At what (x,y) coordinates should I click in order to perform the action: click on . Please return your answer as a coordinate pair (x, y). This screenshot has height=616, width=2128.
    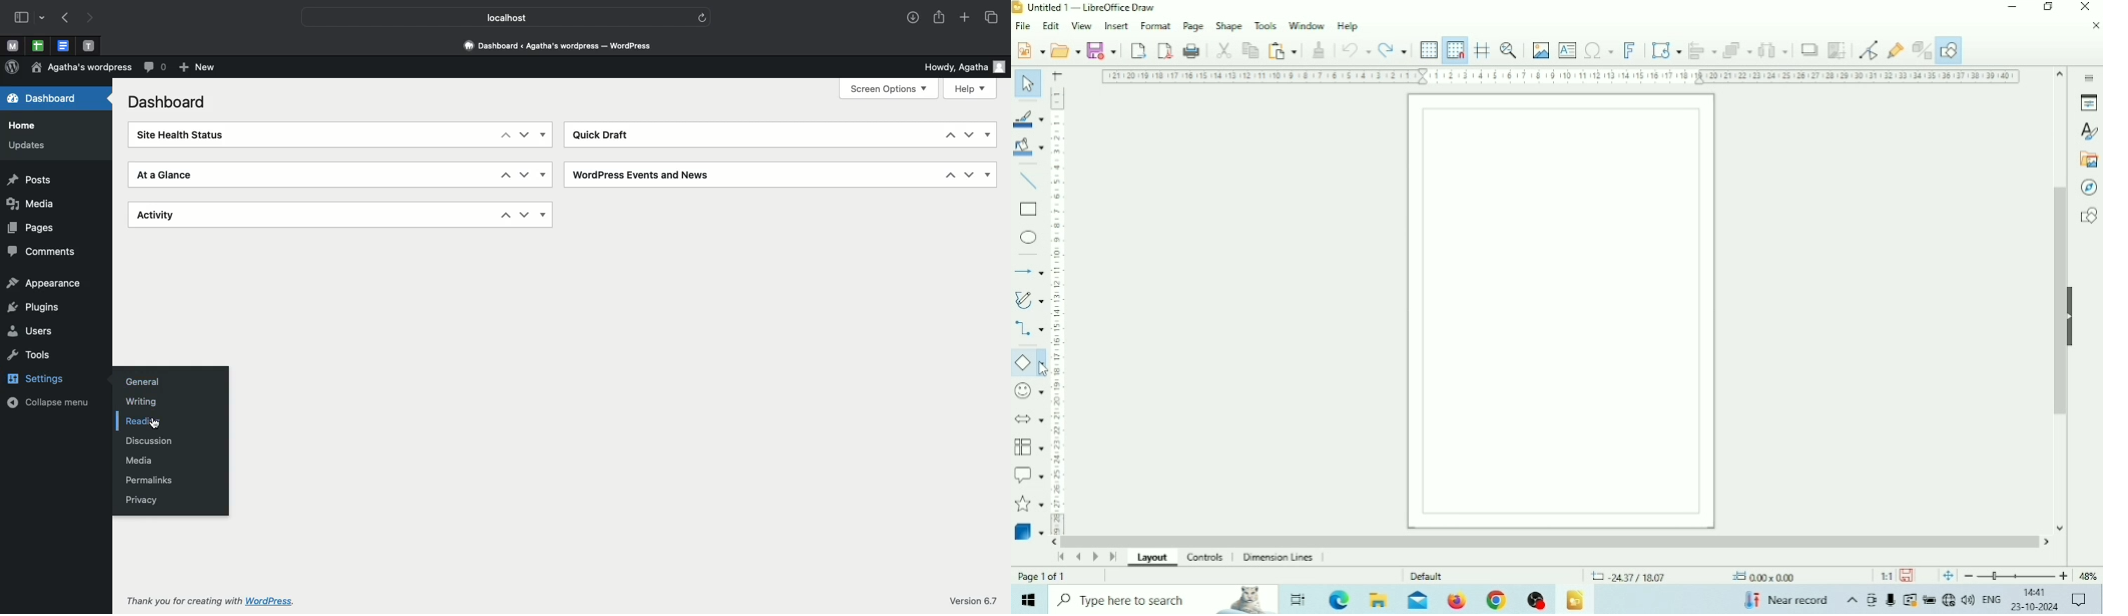
    Looking at the image, I should click on (702, 18).